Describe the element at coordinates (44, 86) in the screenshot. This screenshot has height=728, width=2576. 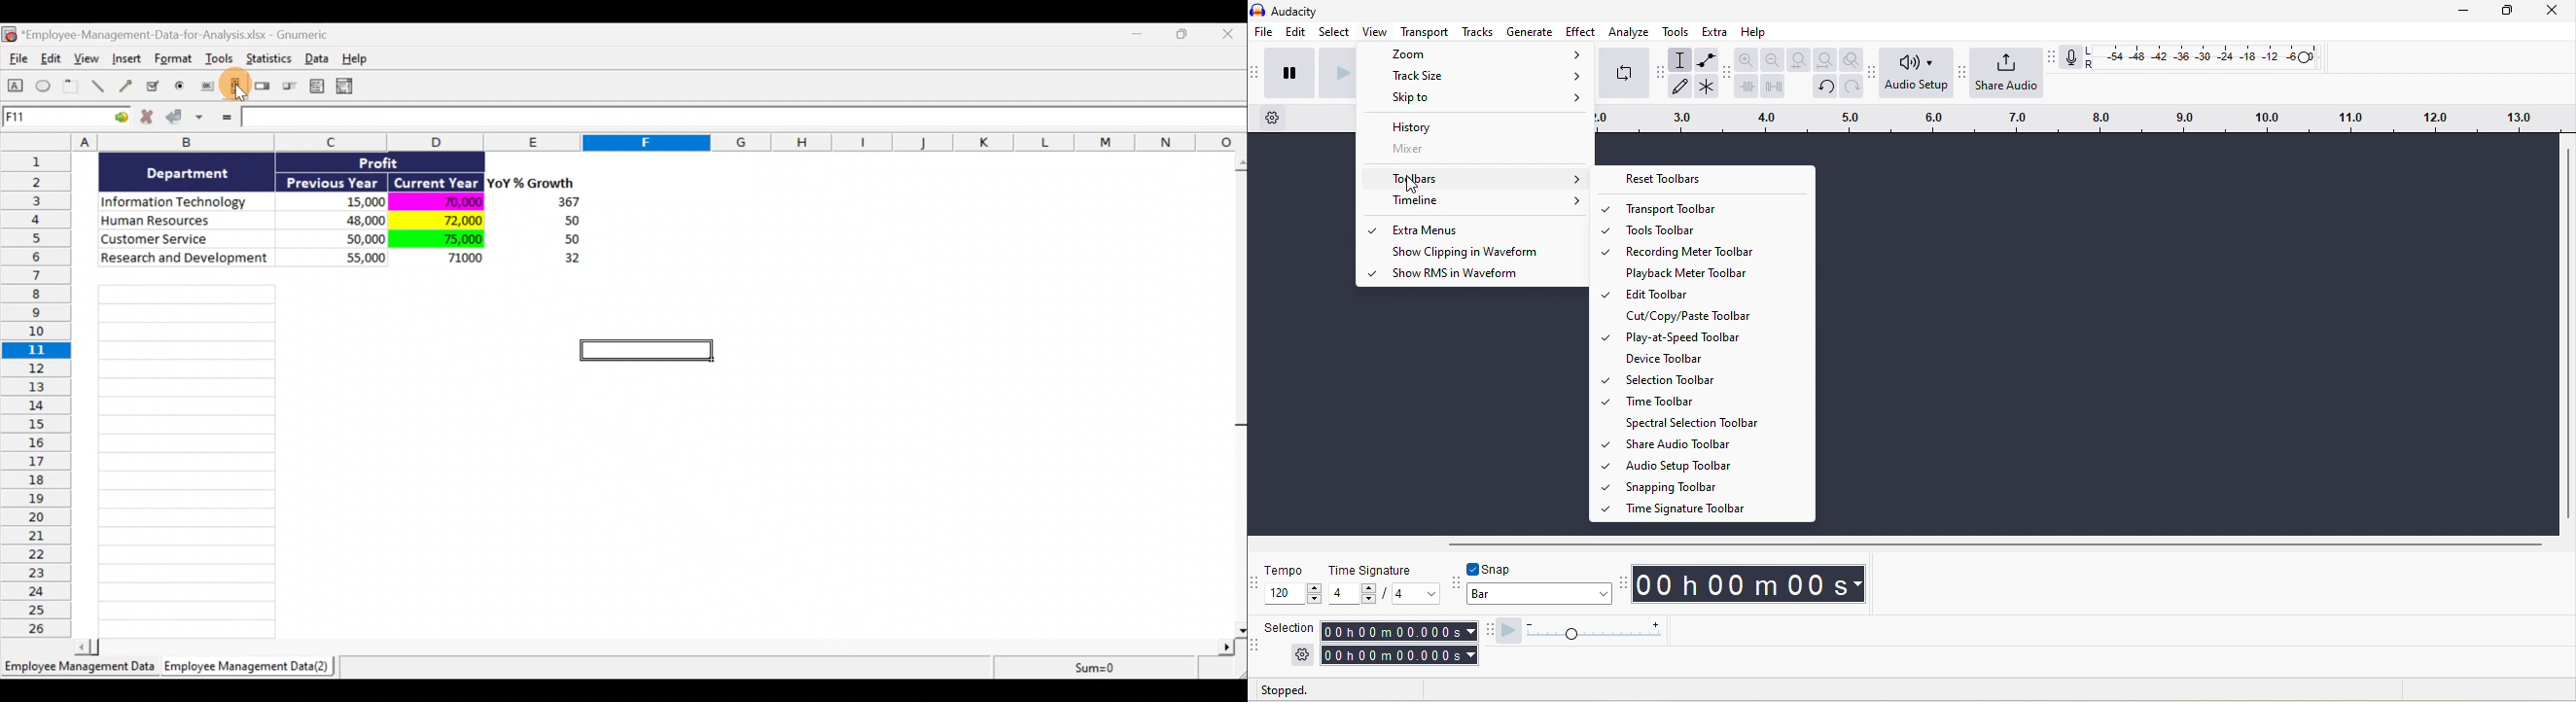
I see `Create an ellipse object` at that location.